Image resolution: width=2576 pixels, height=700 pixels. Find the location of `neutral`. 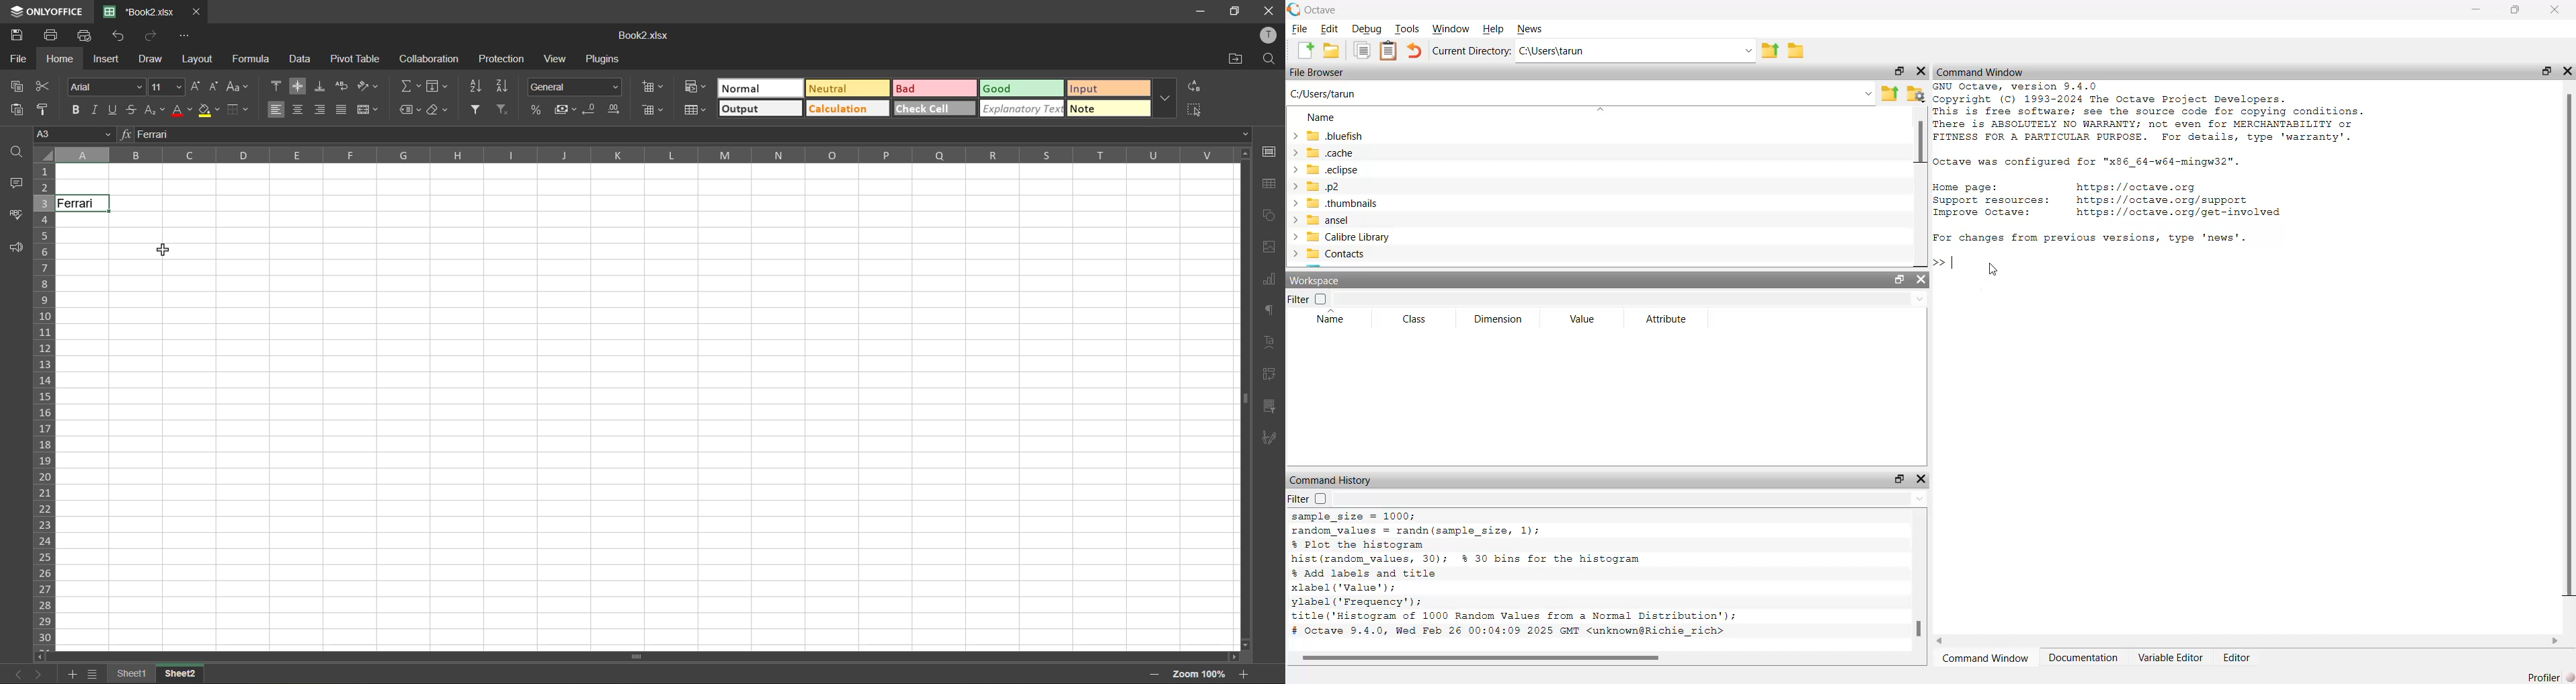

neutral is located at coordinates (847, 88).